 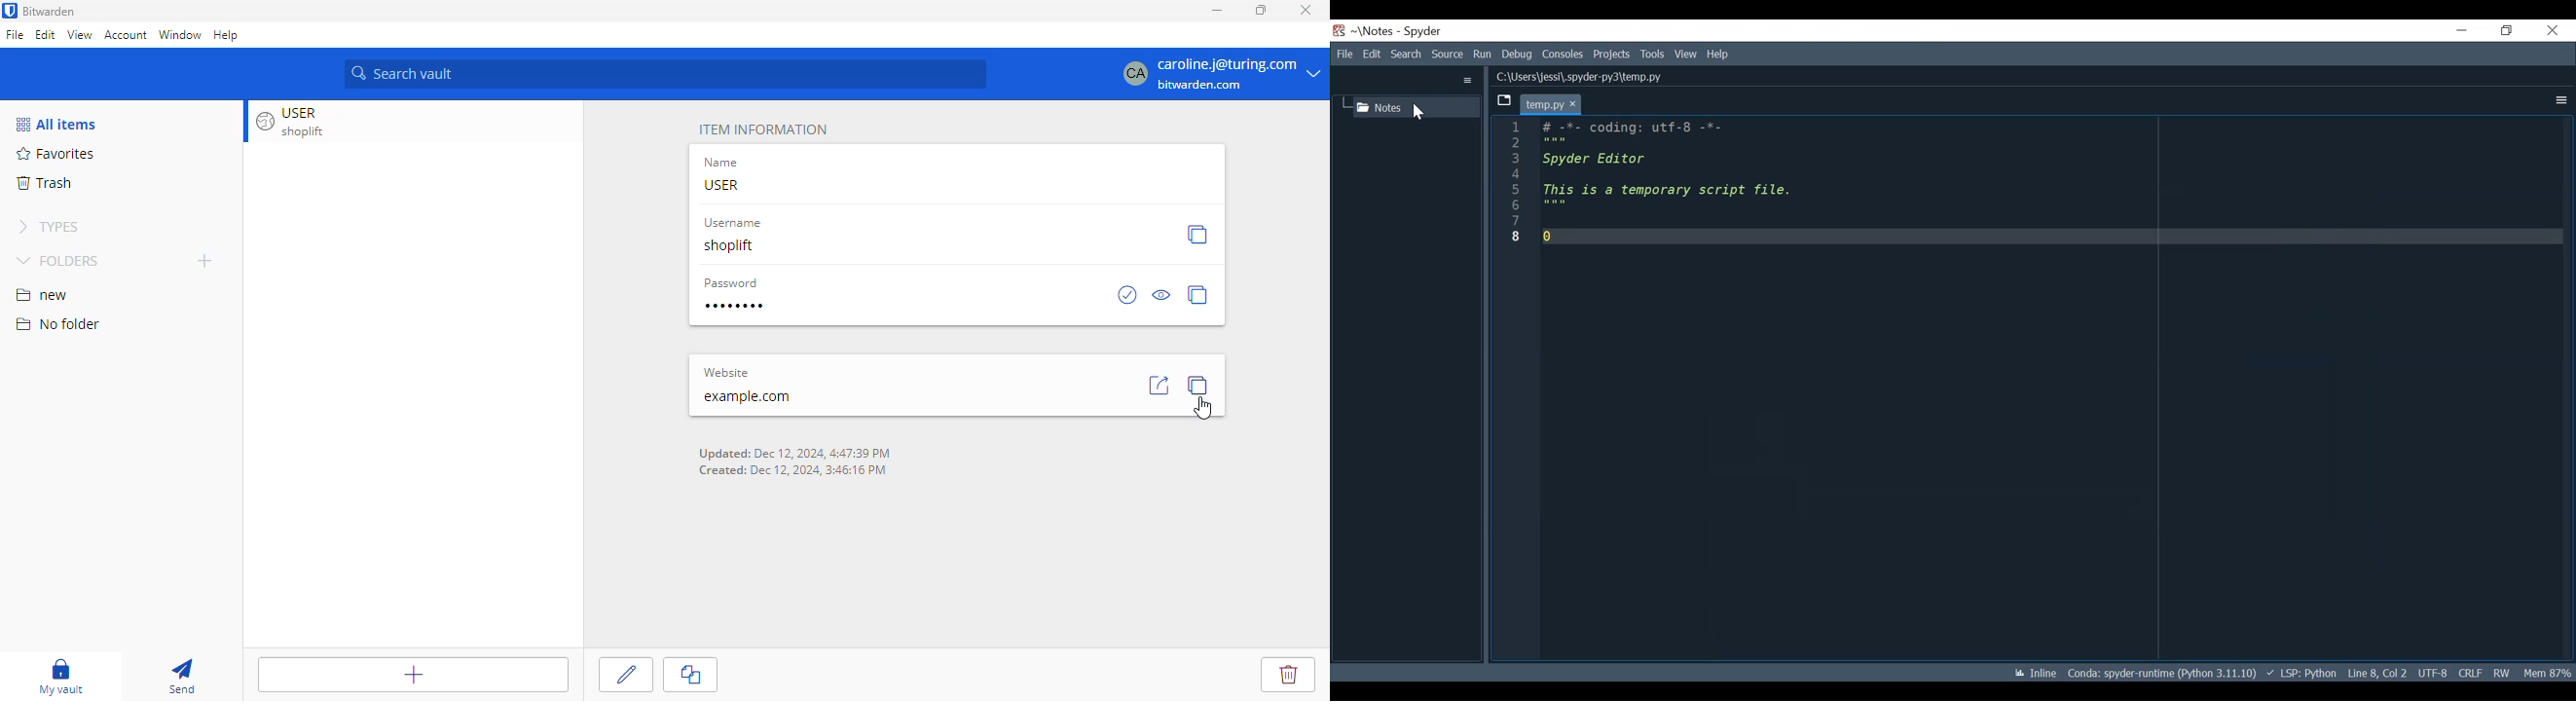 What do you see at coordinates (2551, 31) in the screenshot?
I see `Close` at bounding box center [2551, 31].